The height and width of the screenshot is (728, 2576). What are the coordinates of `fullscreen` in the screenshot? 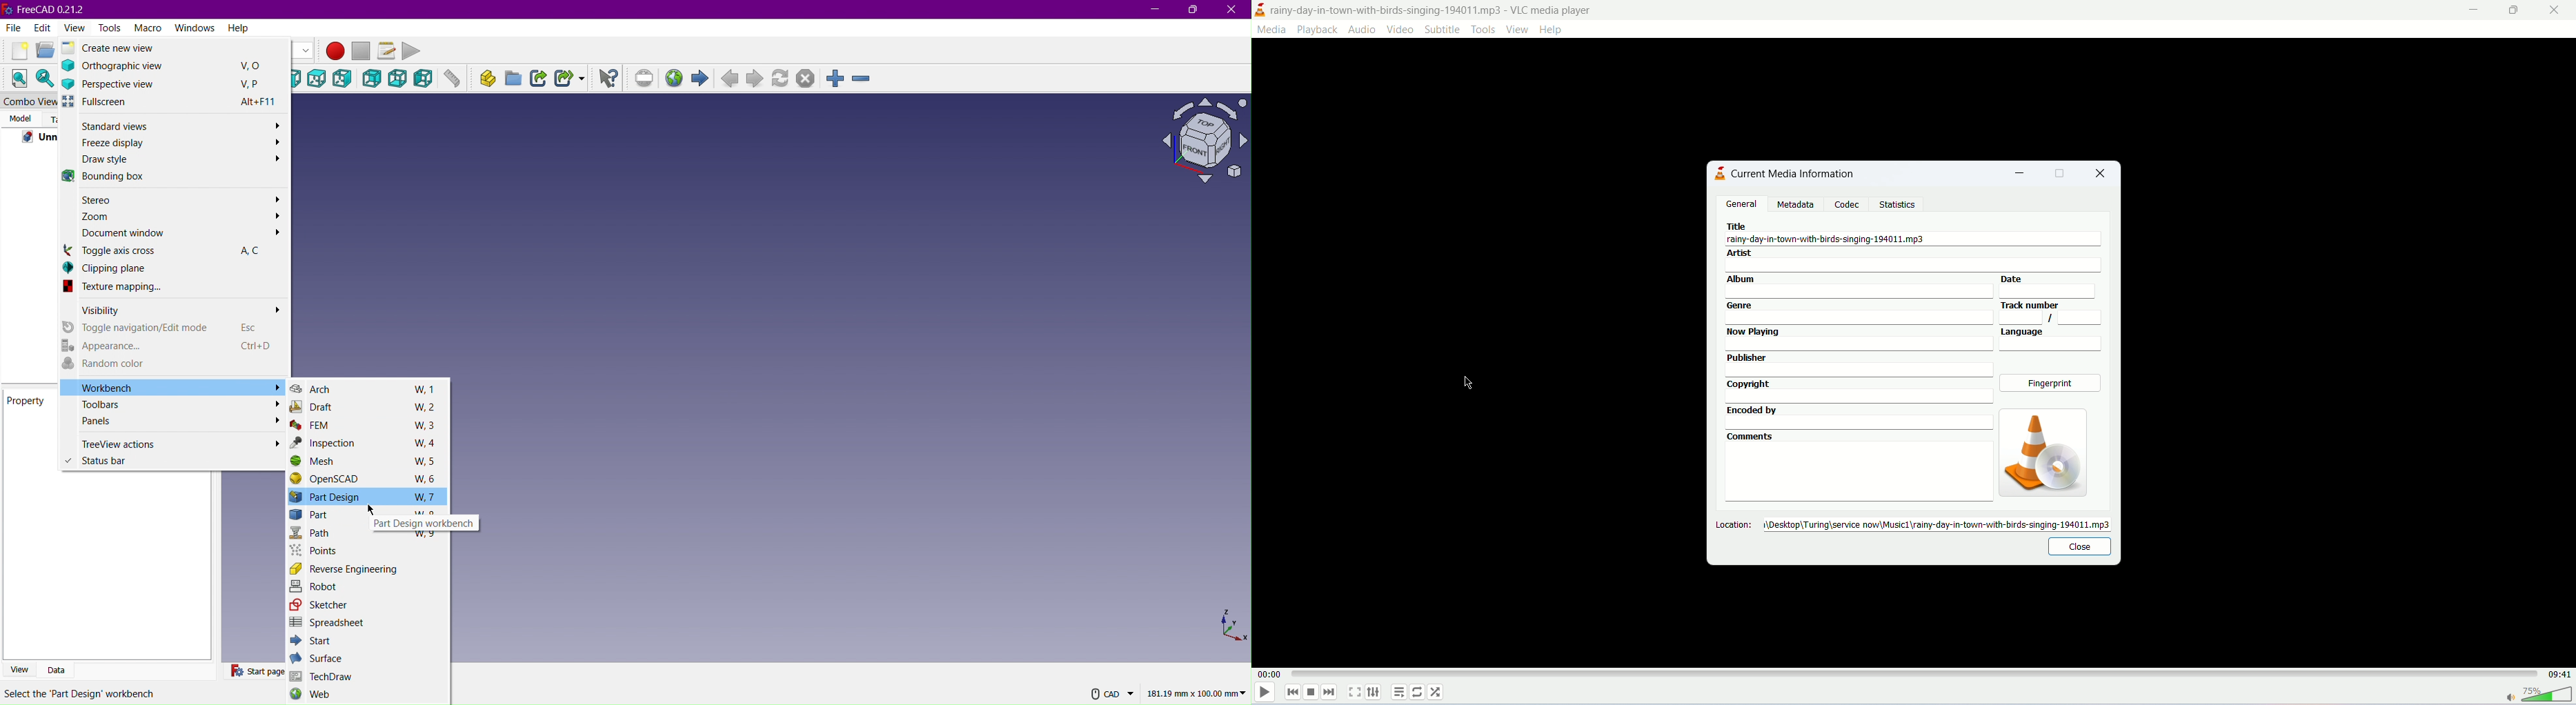 It's located at (1356, 691).